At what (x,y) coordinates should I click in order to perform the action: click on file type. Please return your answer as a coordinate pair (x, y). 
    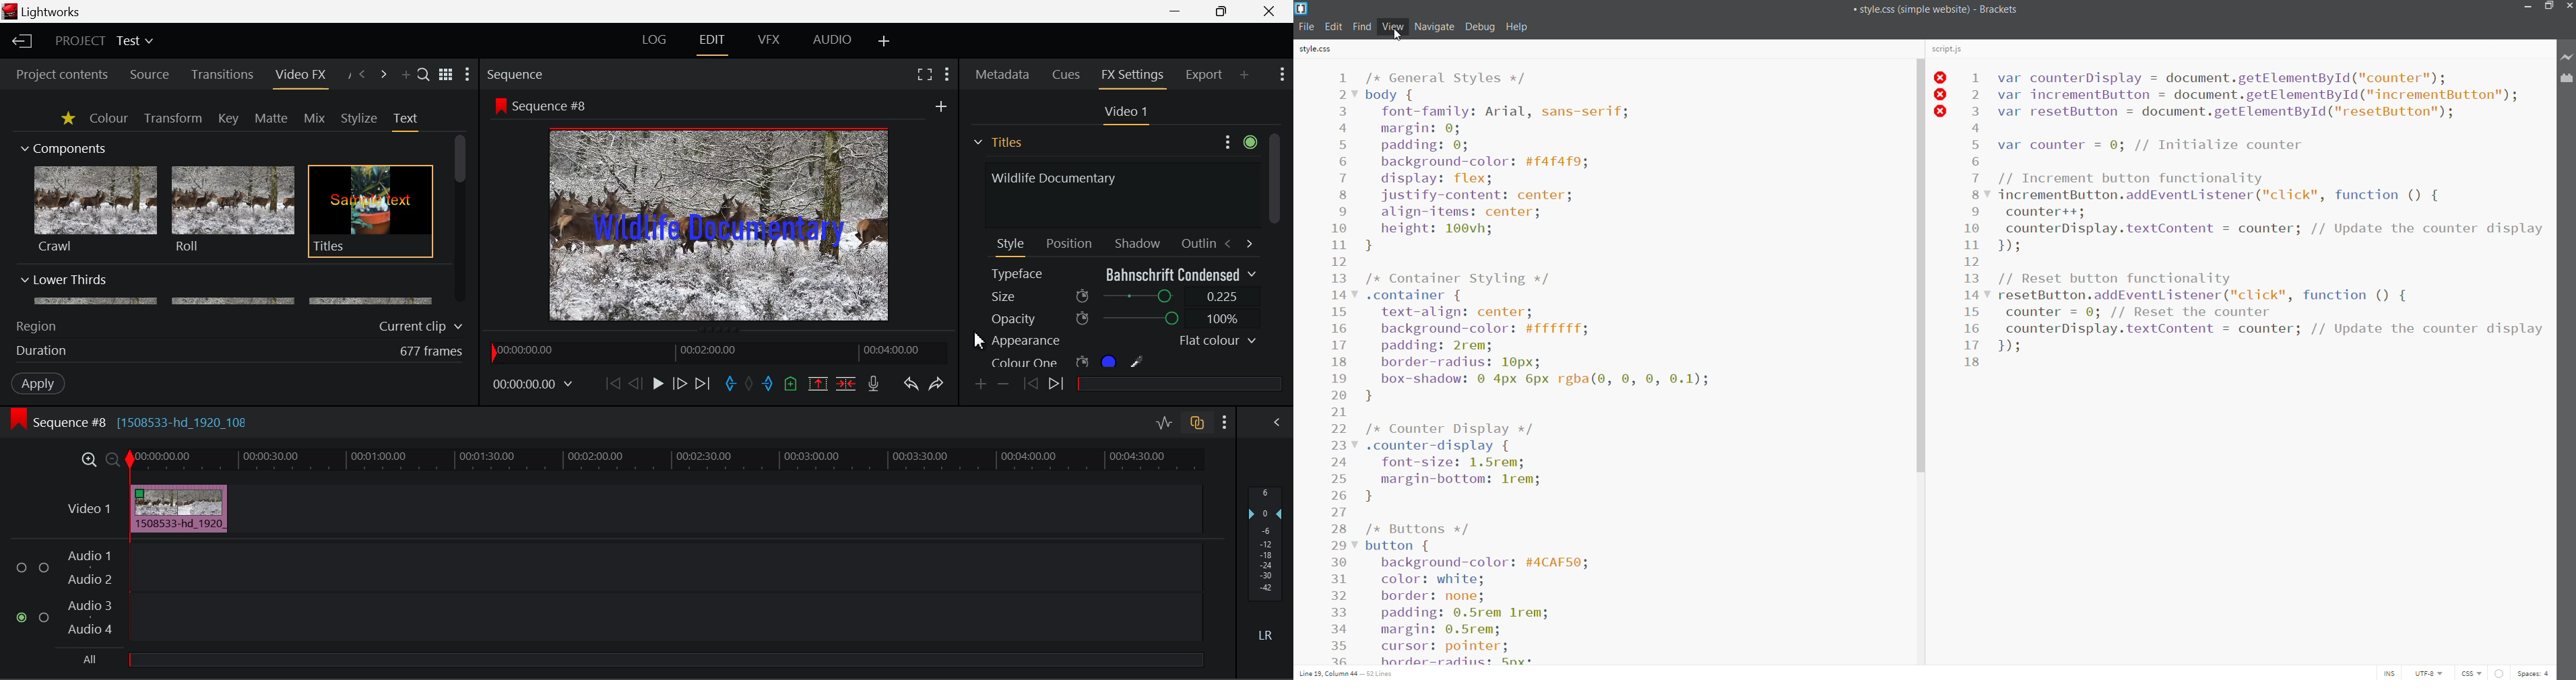
    Looking at the image, I should click on (2468, 672).